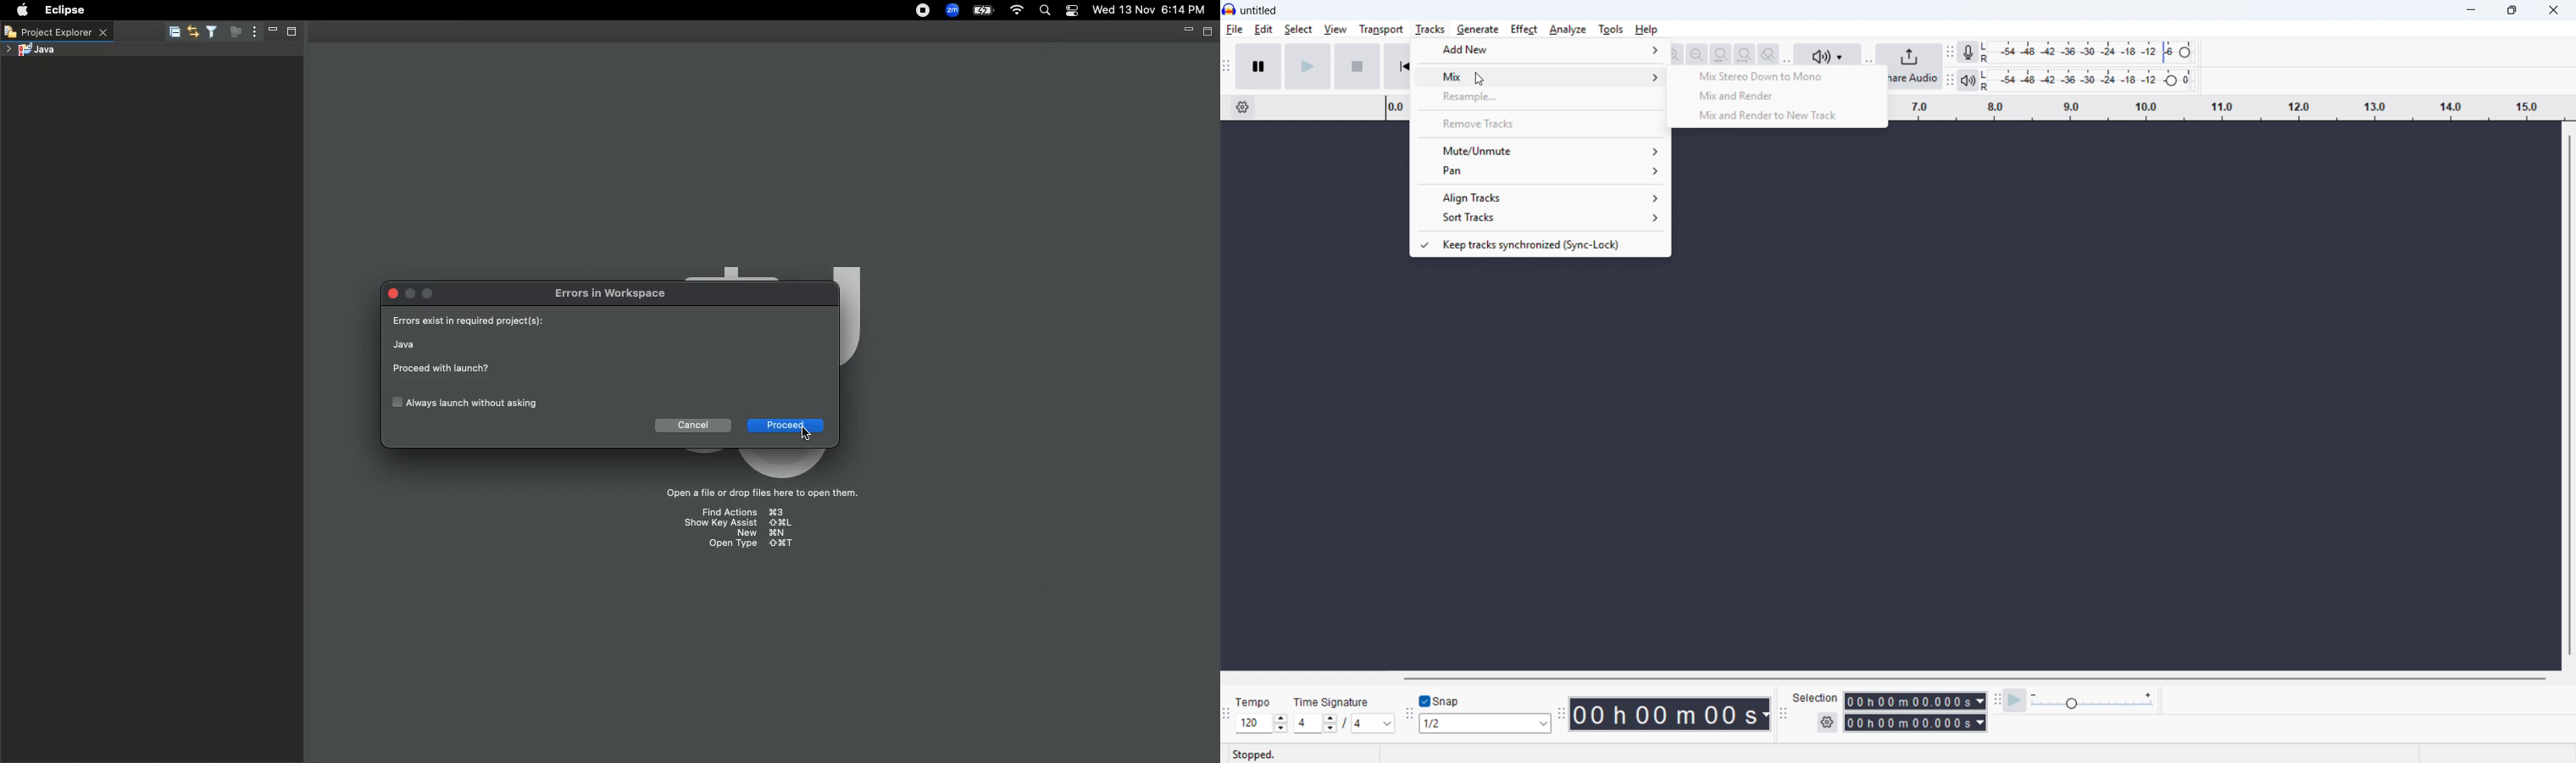 Image resolution: width=2576 pixels, height=784 pixels. Describe the element at coordinates (743, 514) in the screenshot. I see `Find Actions ⌘3` at that location.